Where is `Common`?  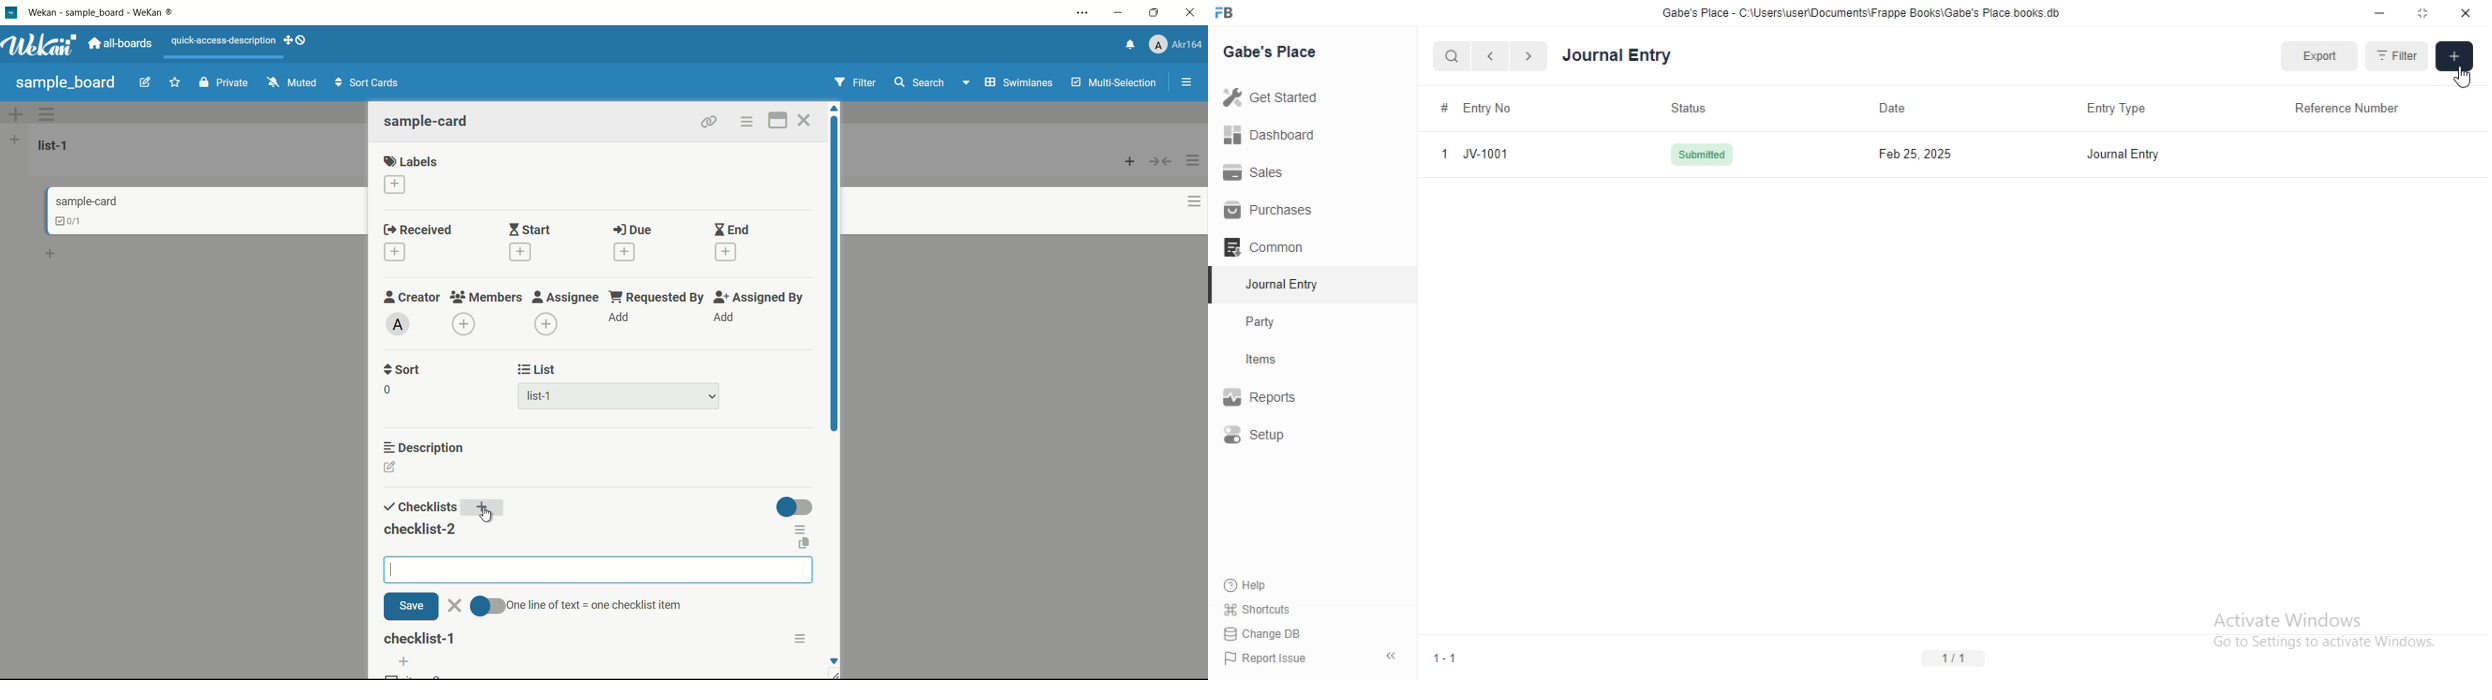 Common is located at coordinates (1268, 247).